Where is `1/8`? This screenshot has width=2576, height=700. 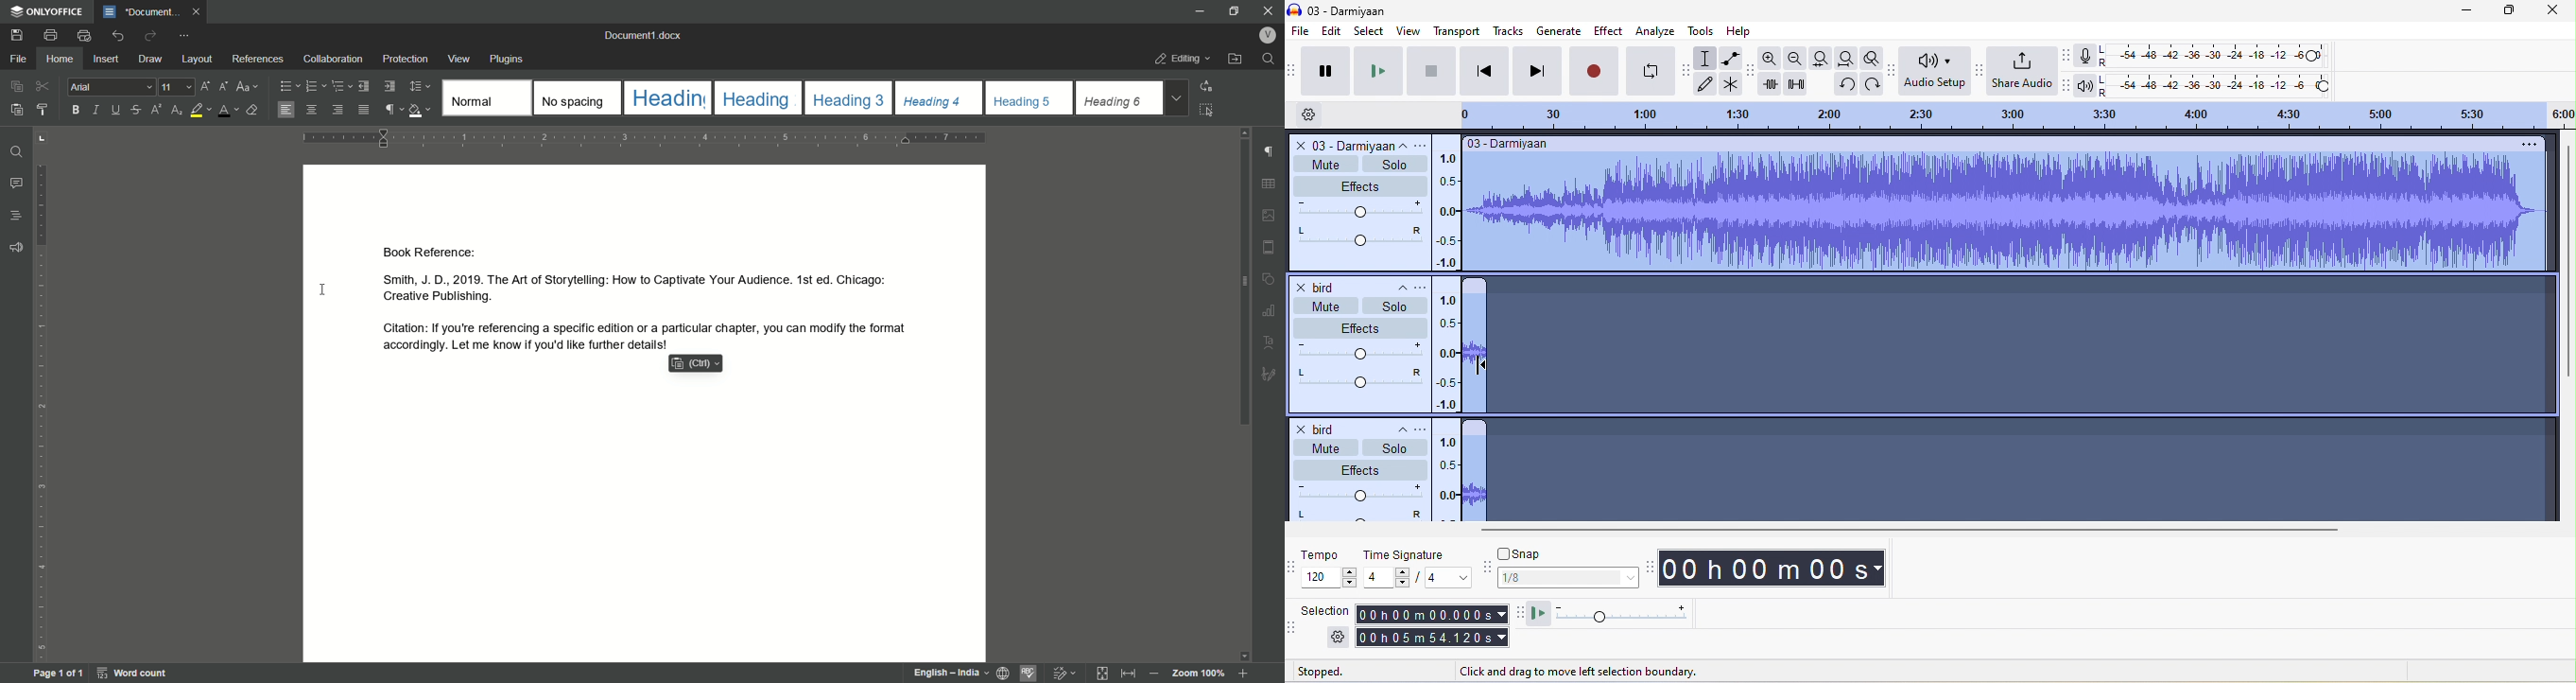
1/8 is located at coordinates (1569, 579).